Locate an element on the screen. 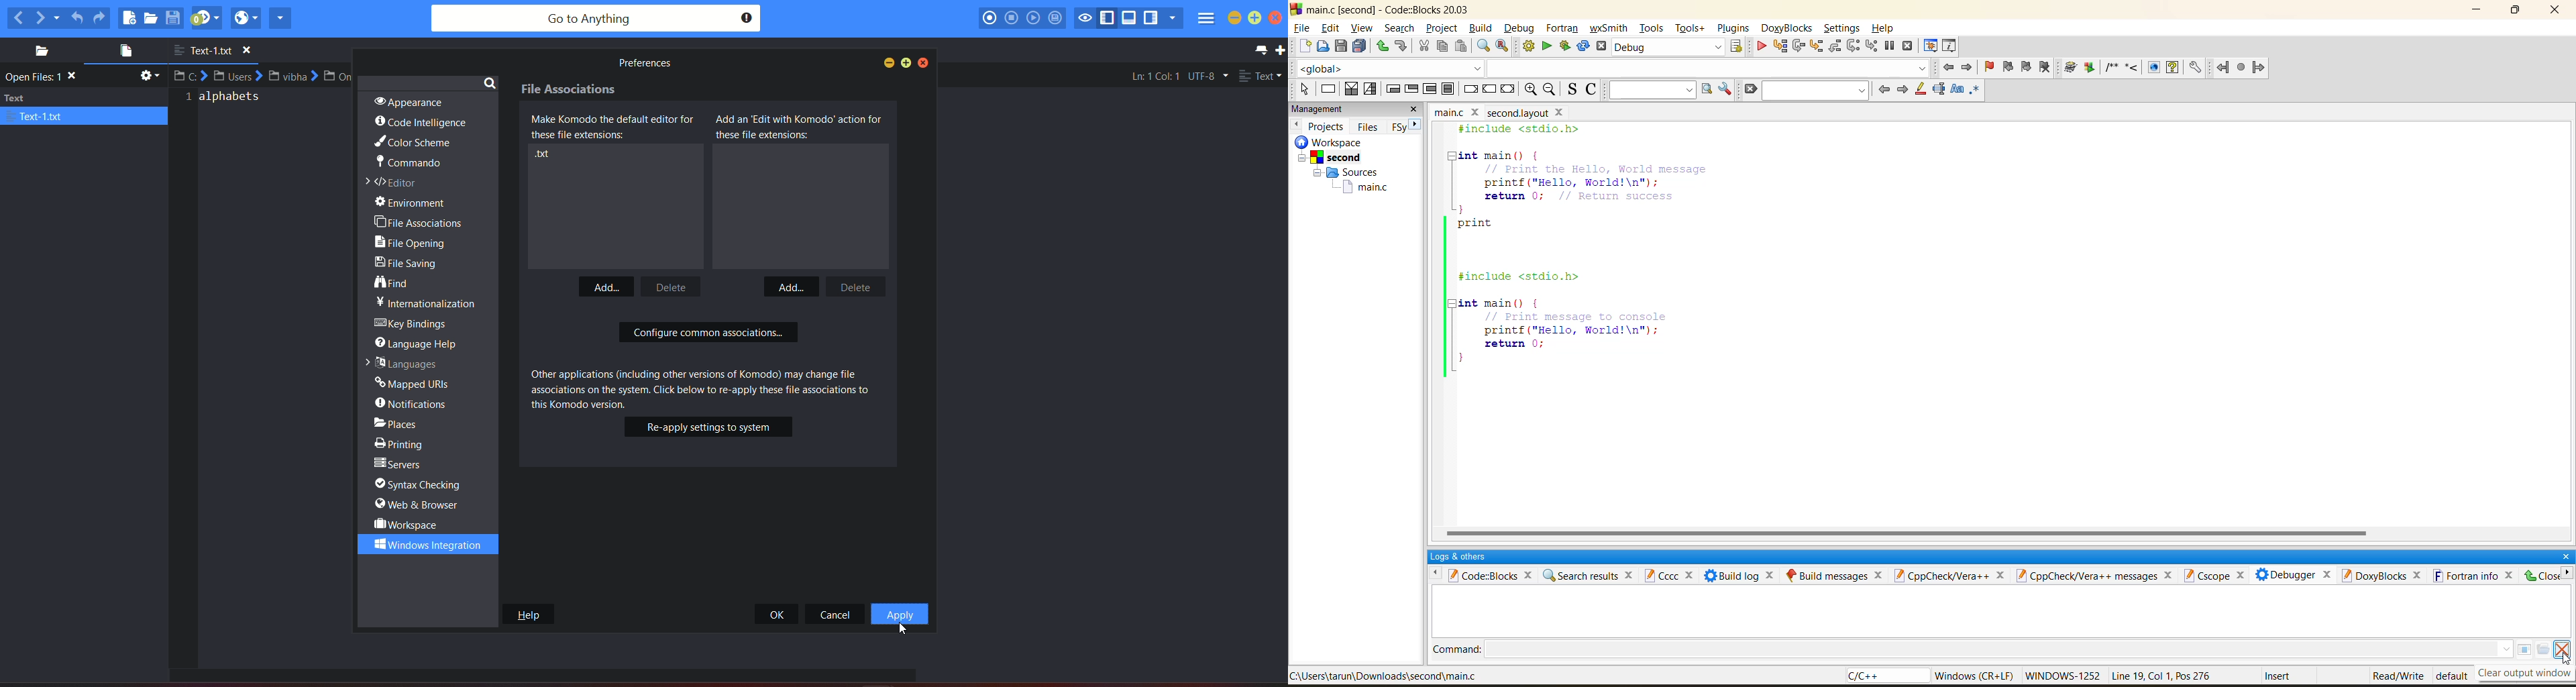 This screenshot has height=700, width=2576. previous is located at coordinates (1296, 125).